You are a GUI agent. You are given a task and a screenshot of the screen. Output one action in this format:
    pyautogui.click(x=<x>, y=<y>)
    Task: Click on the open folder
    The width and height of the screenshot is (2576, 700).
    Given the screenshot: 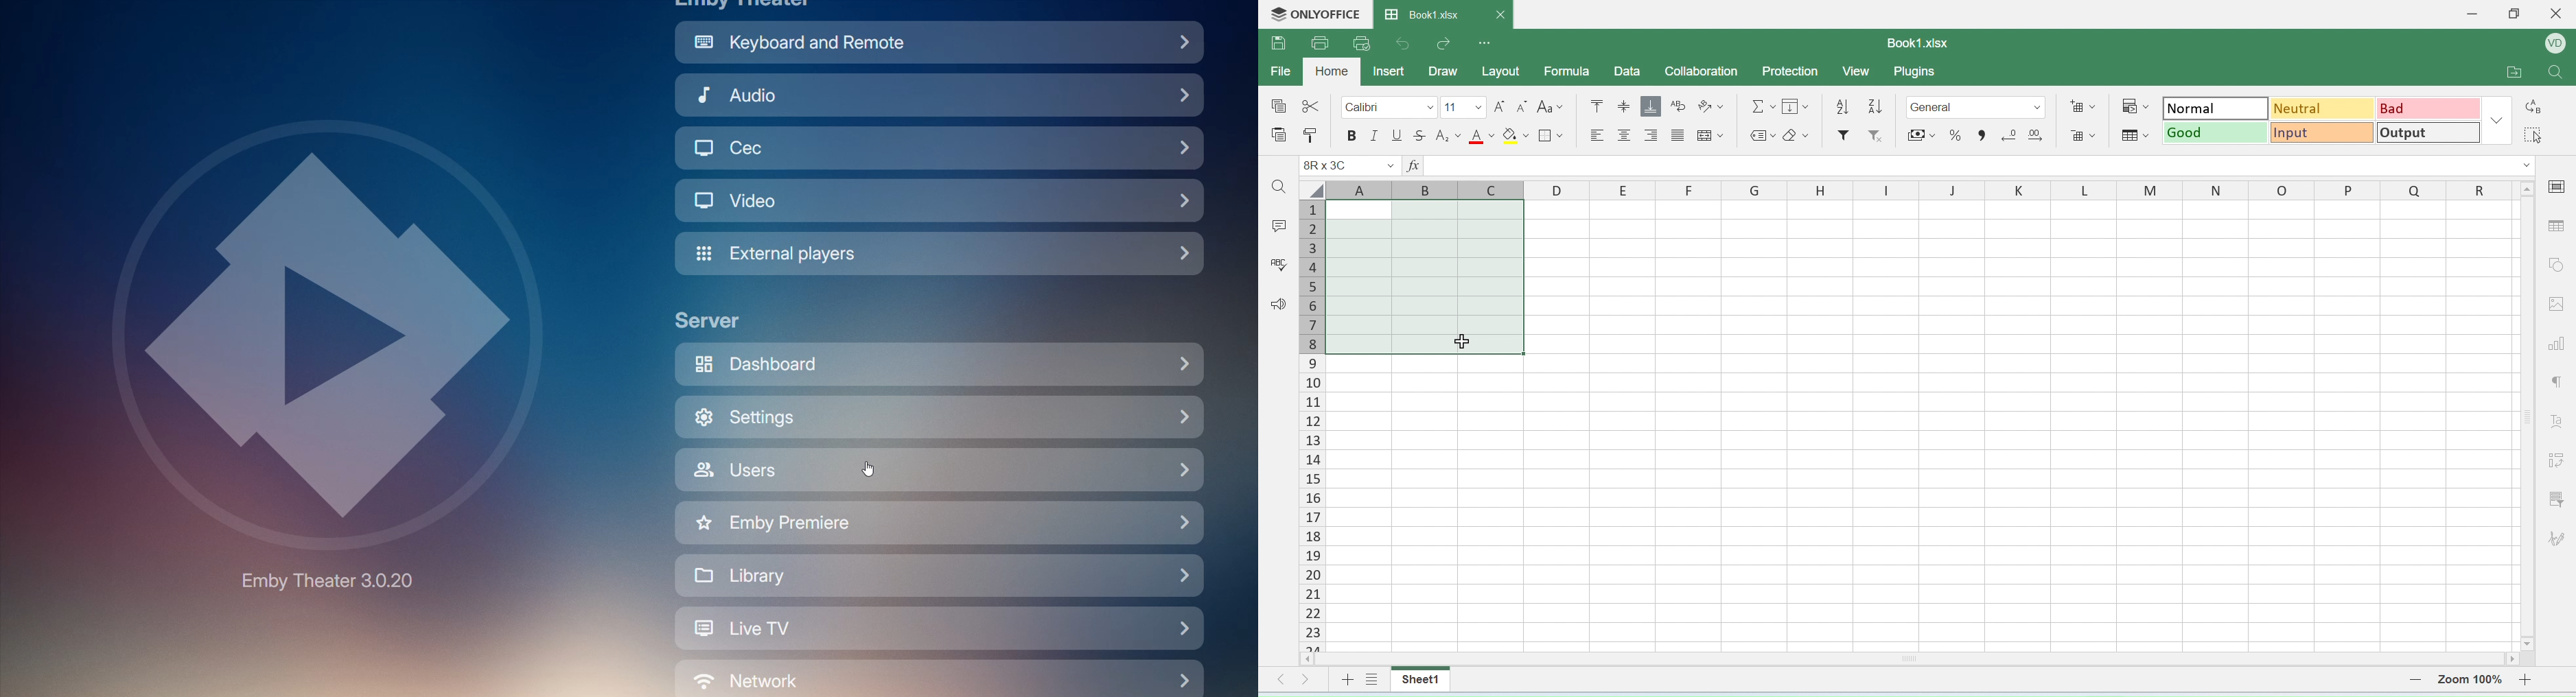 What is the action you would take?
    pyautogui.click(x=2514, y=74)
    